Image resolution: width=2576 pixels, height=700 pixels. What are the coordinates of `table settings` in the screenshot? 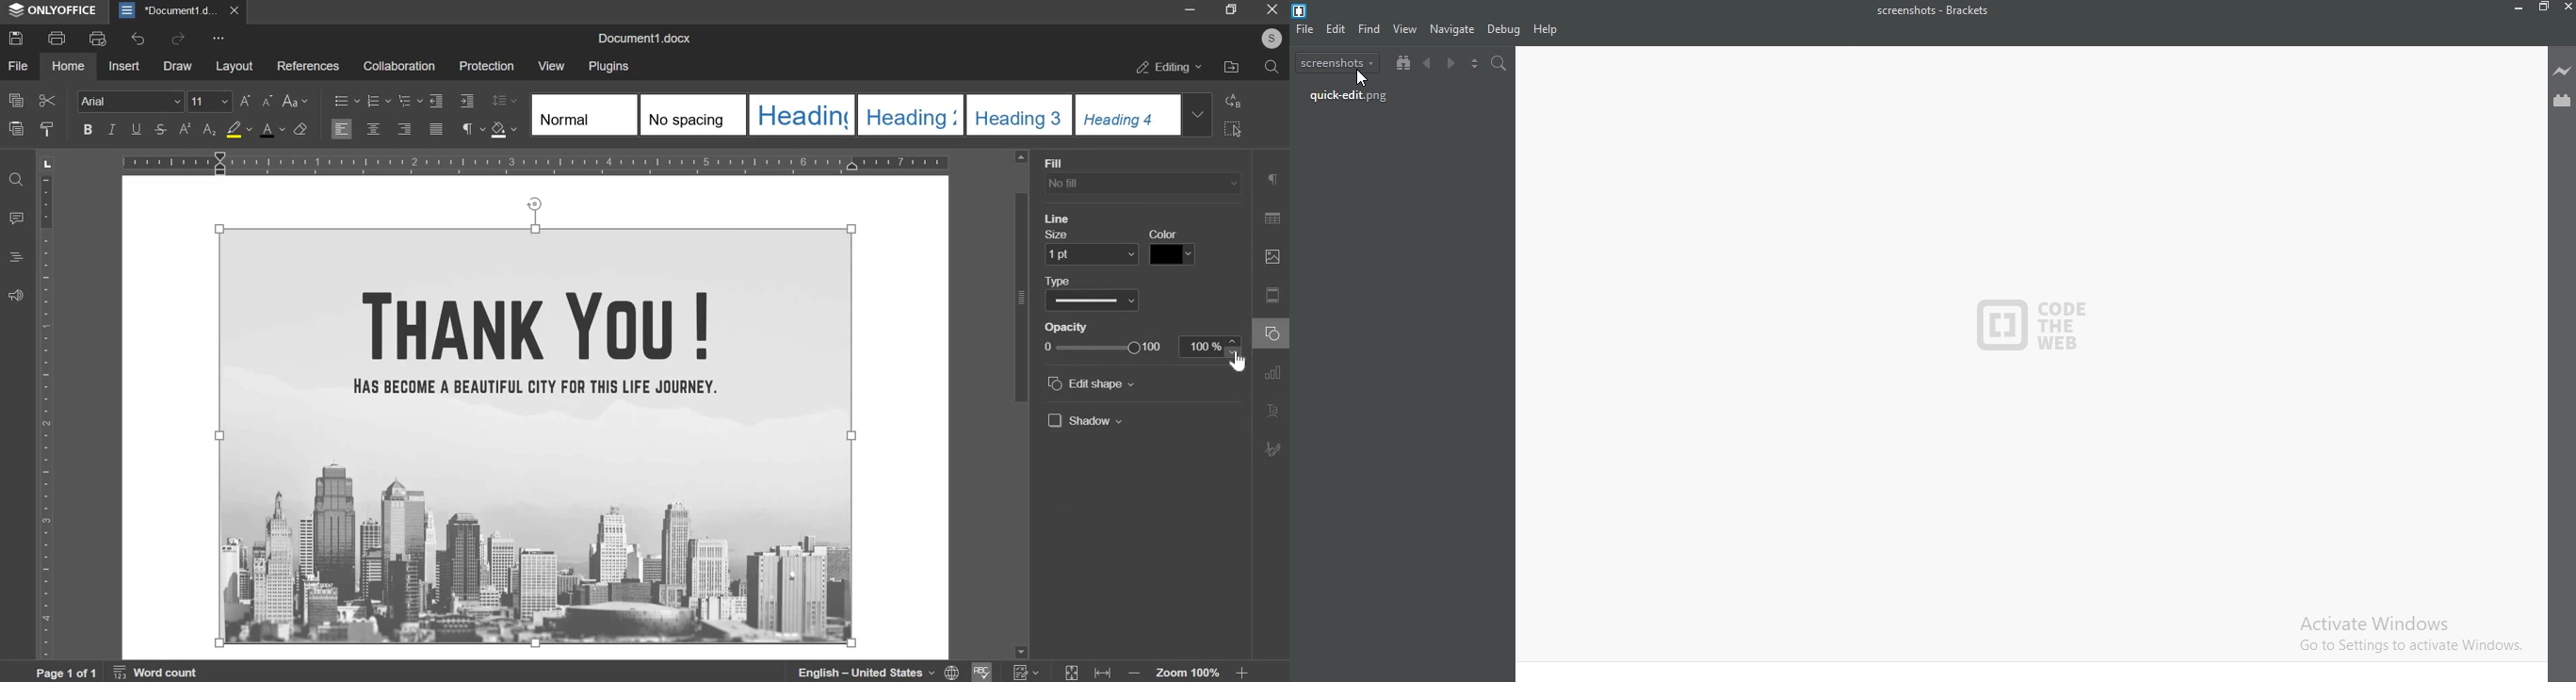 It's located at (1273, 218).